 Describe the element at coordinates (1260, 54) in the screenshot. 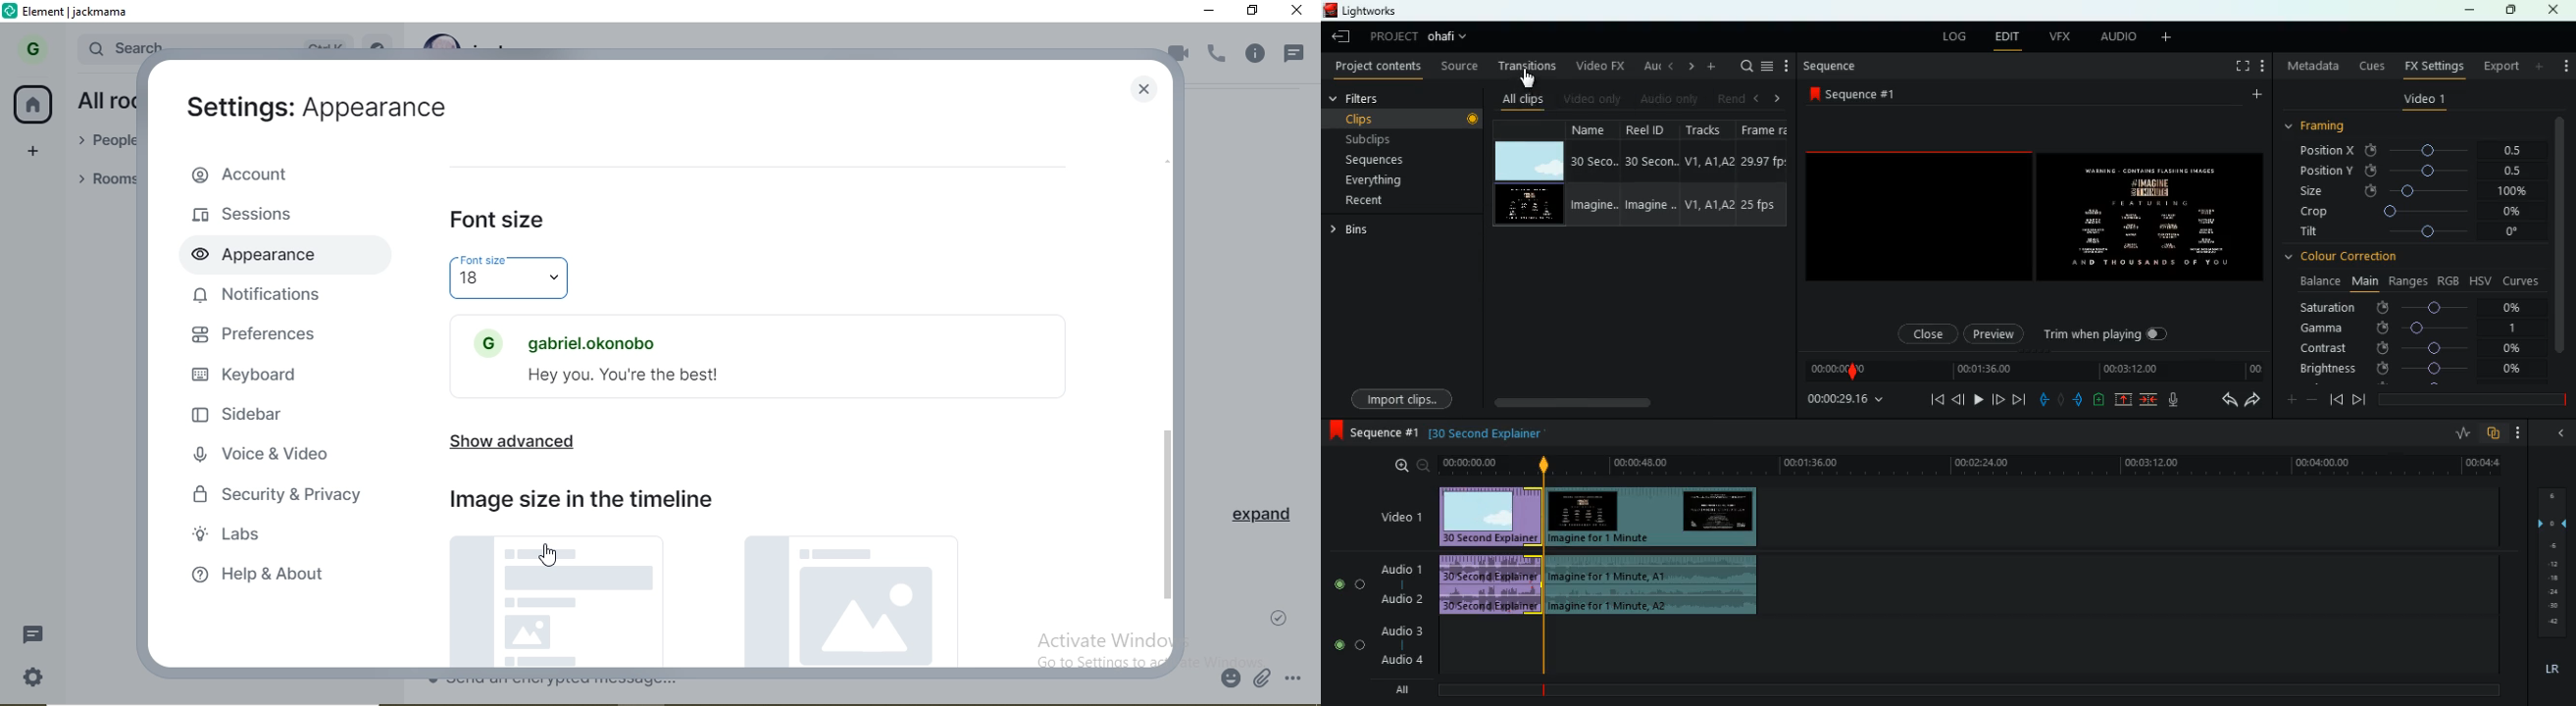

I see `info` at that location.